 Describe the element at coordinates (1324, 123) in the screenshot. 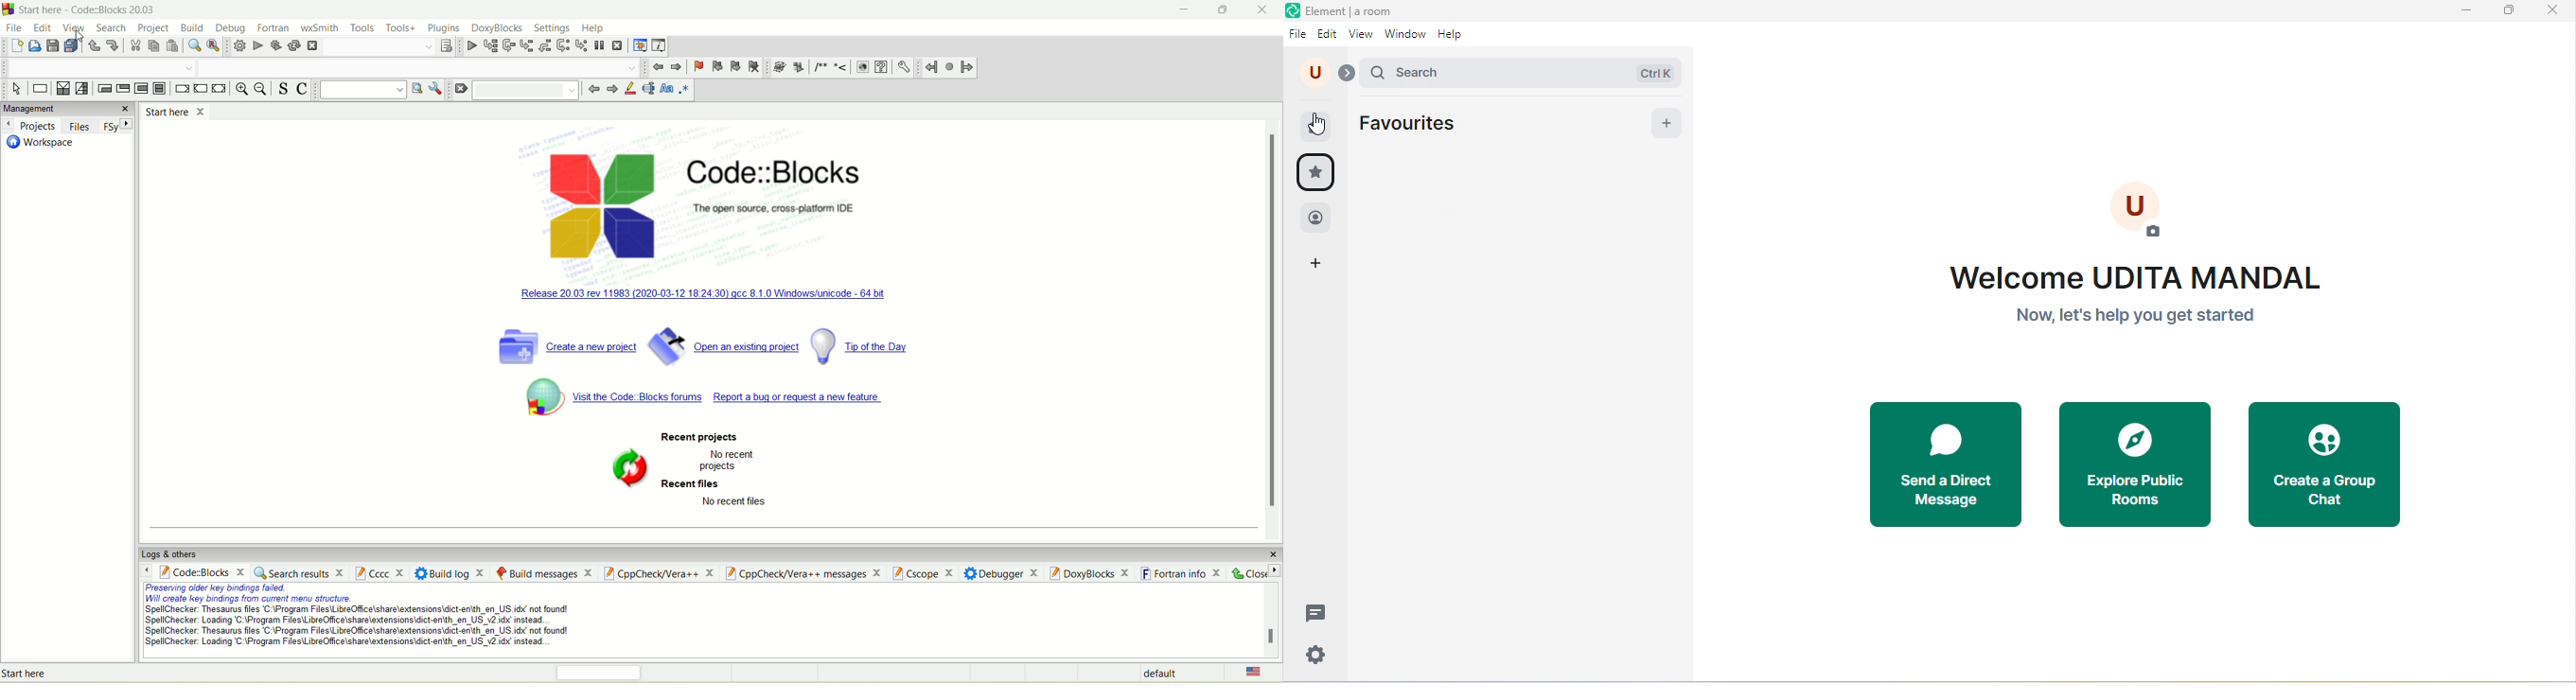

I see `home` at that location.